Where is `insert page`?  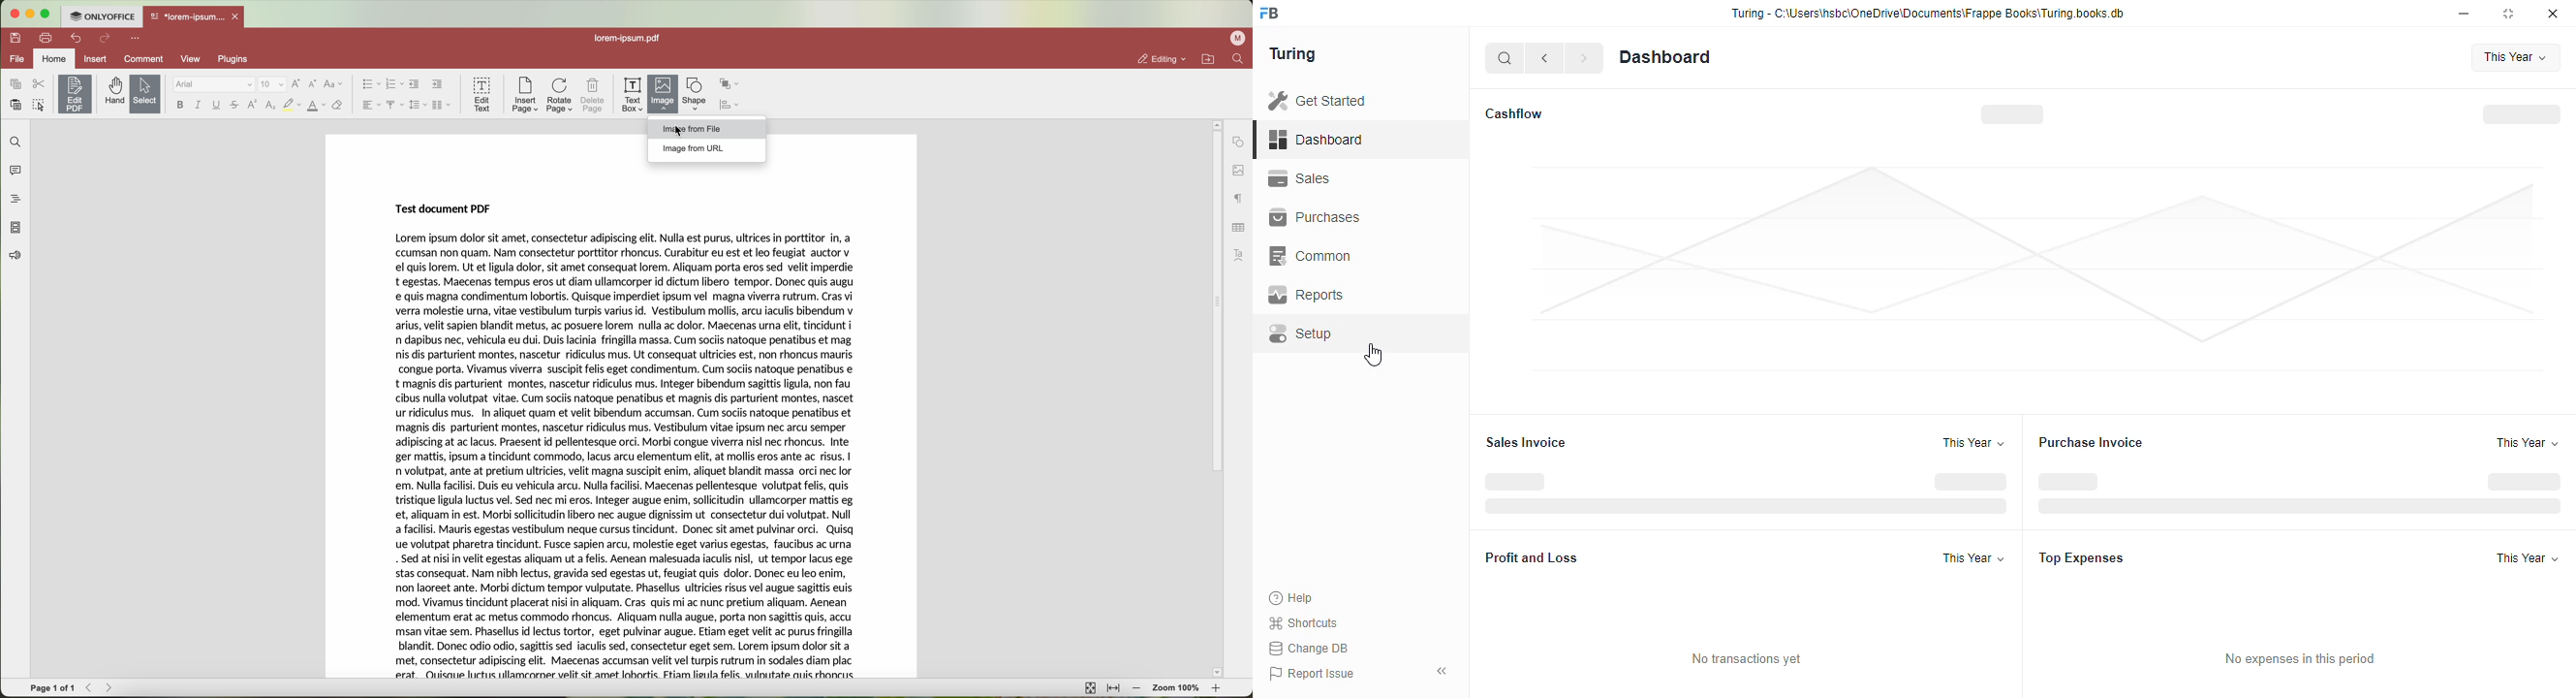
insert page is located at coordinates (524, 95).